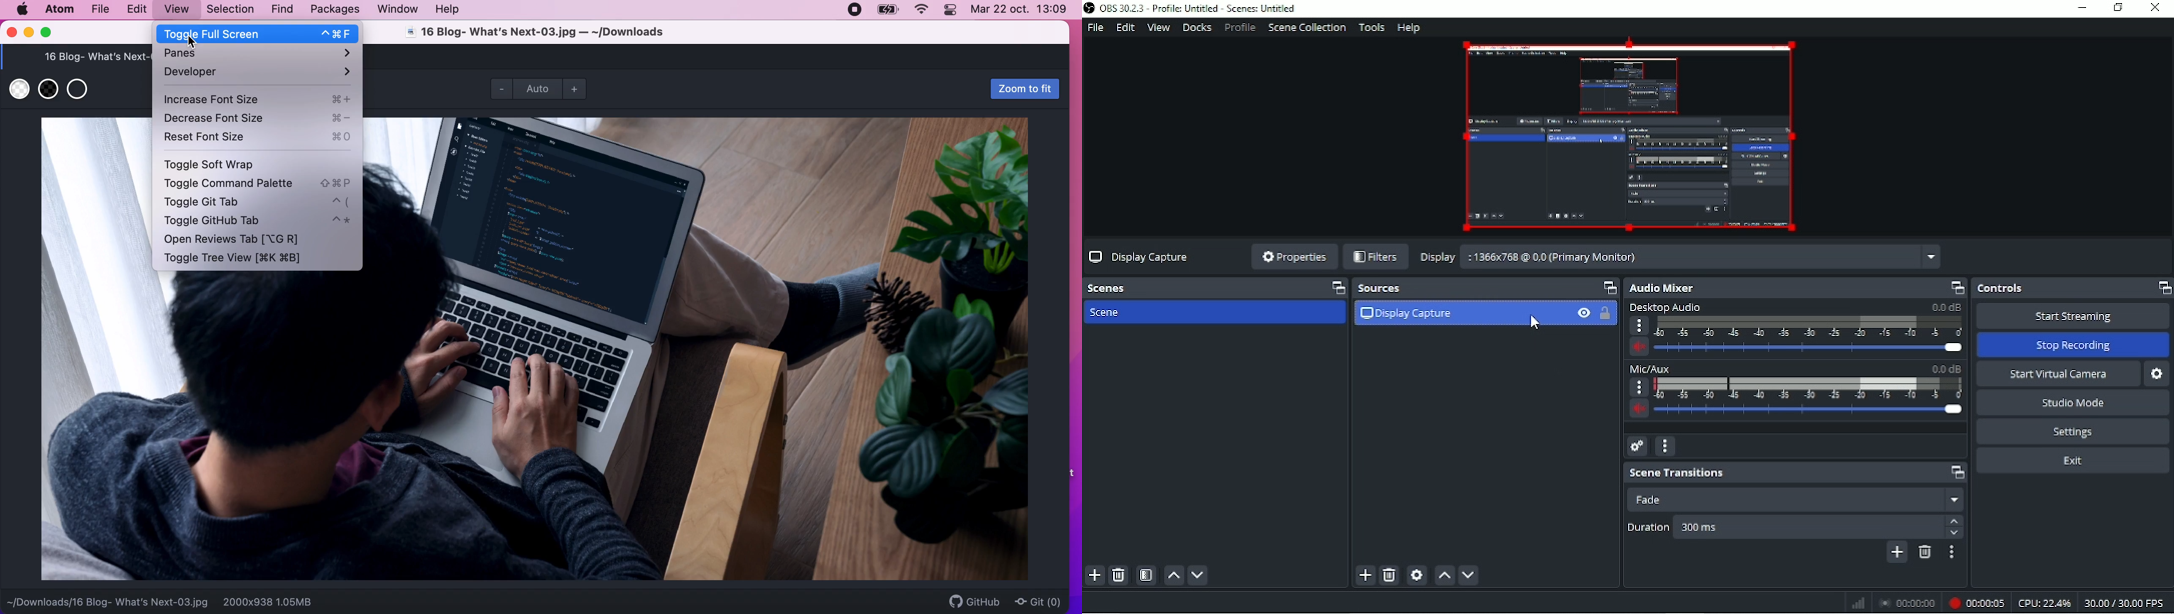 Image resolution: width=2184 pixels, height=616 pixels. Describe the element at coordinates (1536, 324) in the screenshot. I see `Pointer` at that location.